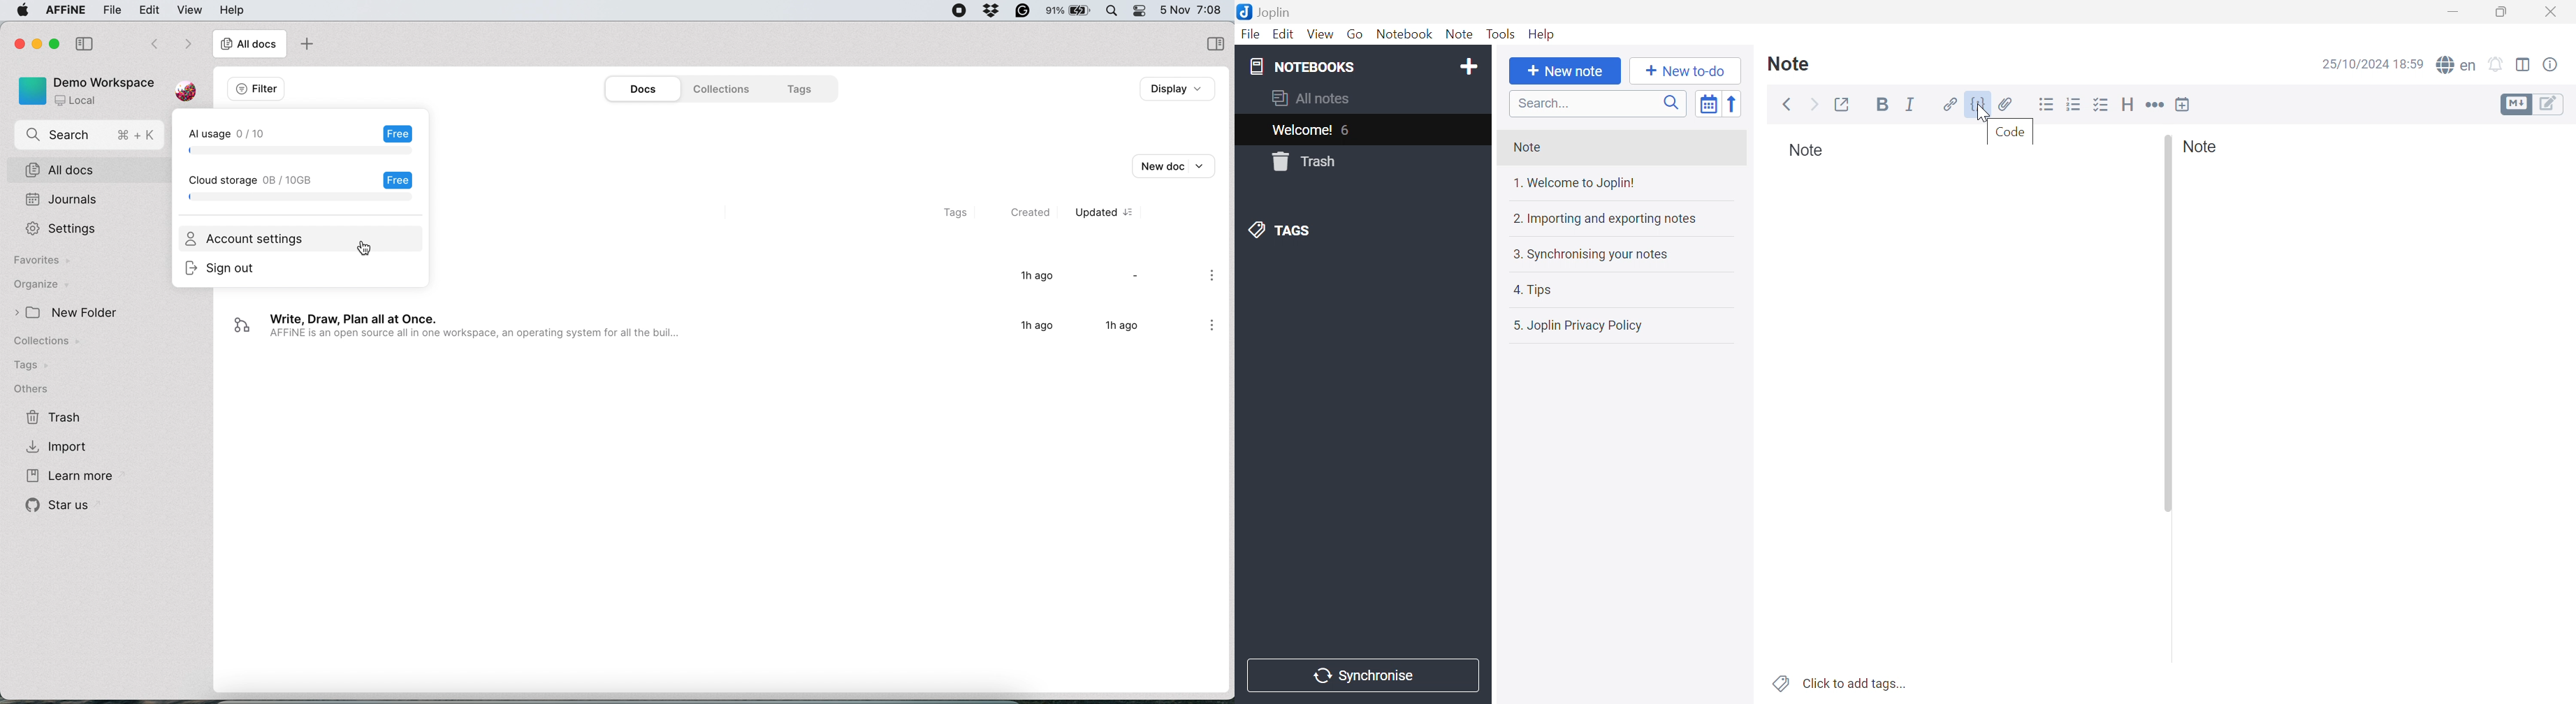  Describe the element at coordinates (2007, 104) in the screenshot. I see `Attach file` at that location.